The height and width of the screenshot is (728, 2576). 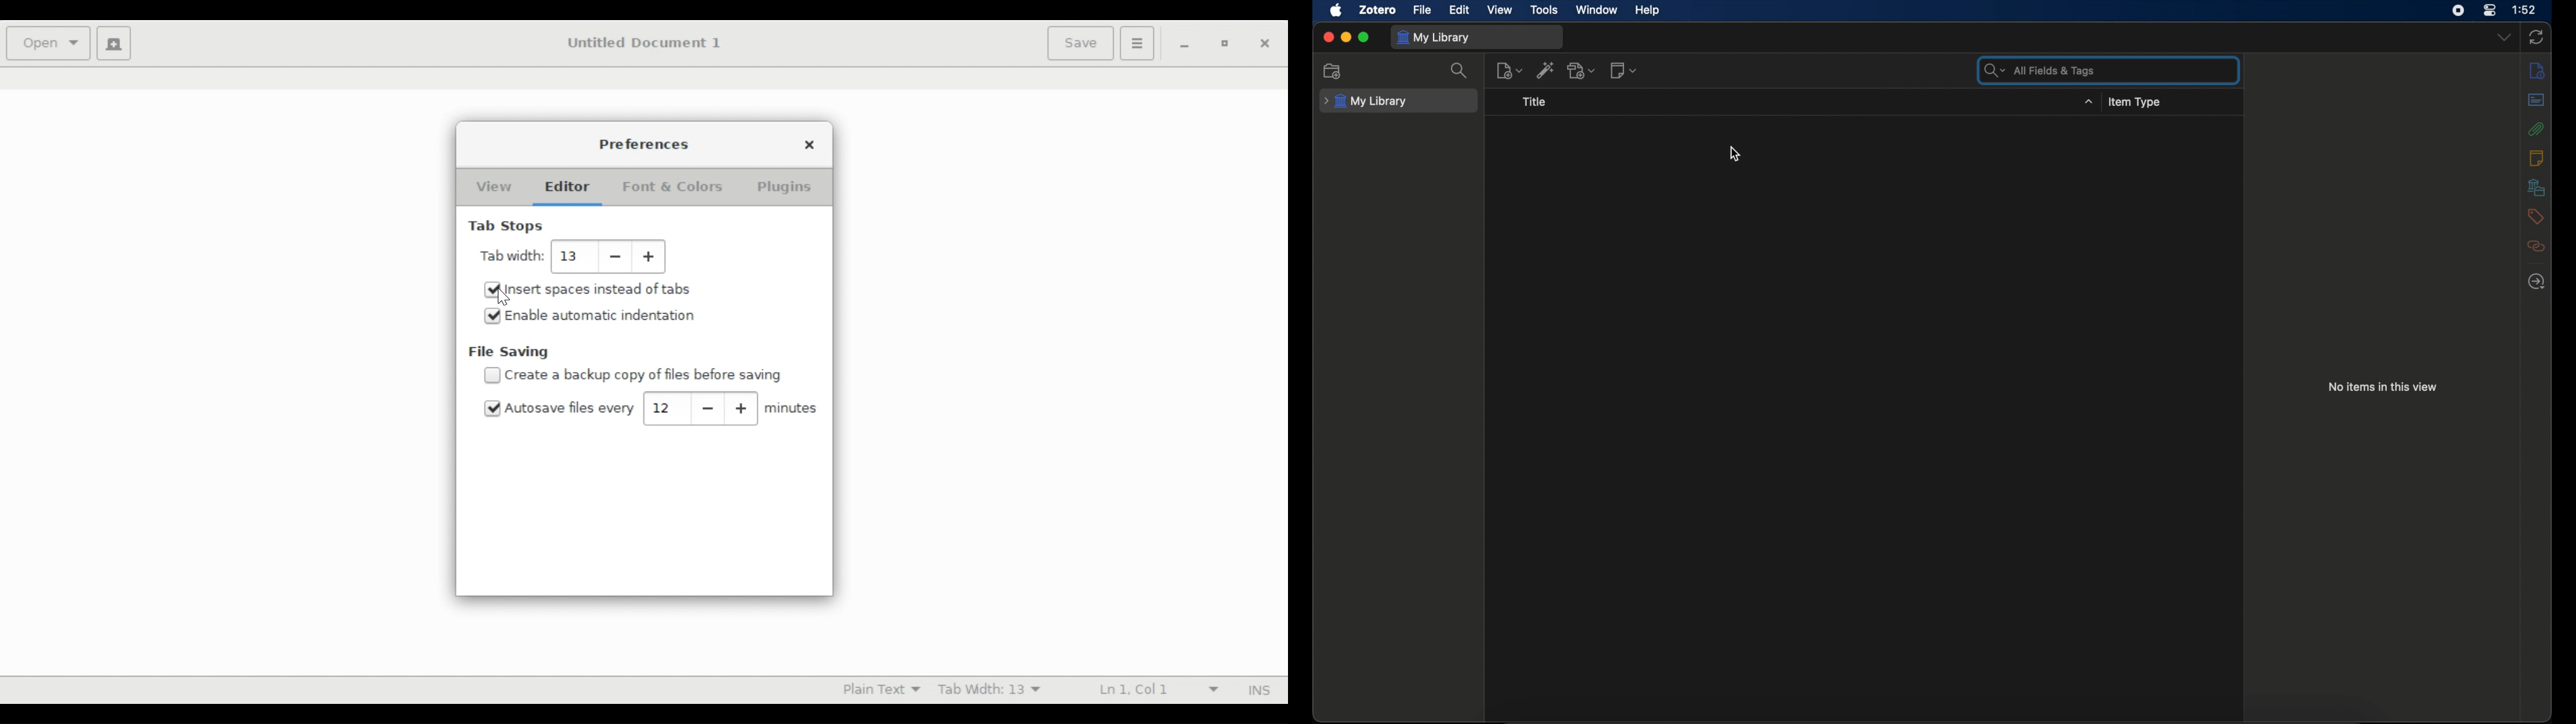 I want to click on apple icon, so click(x=1337, y=11).